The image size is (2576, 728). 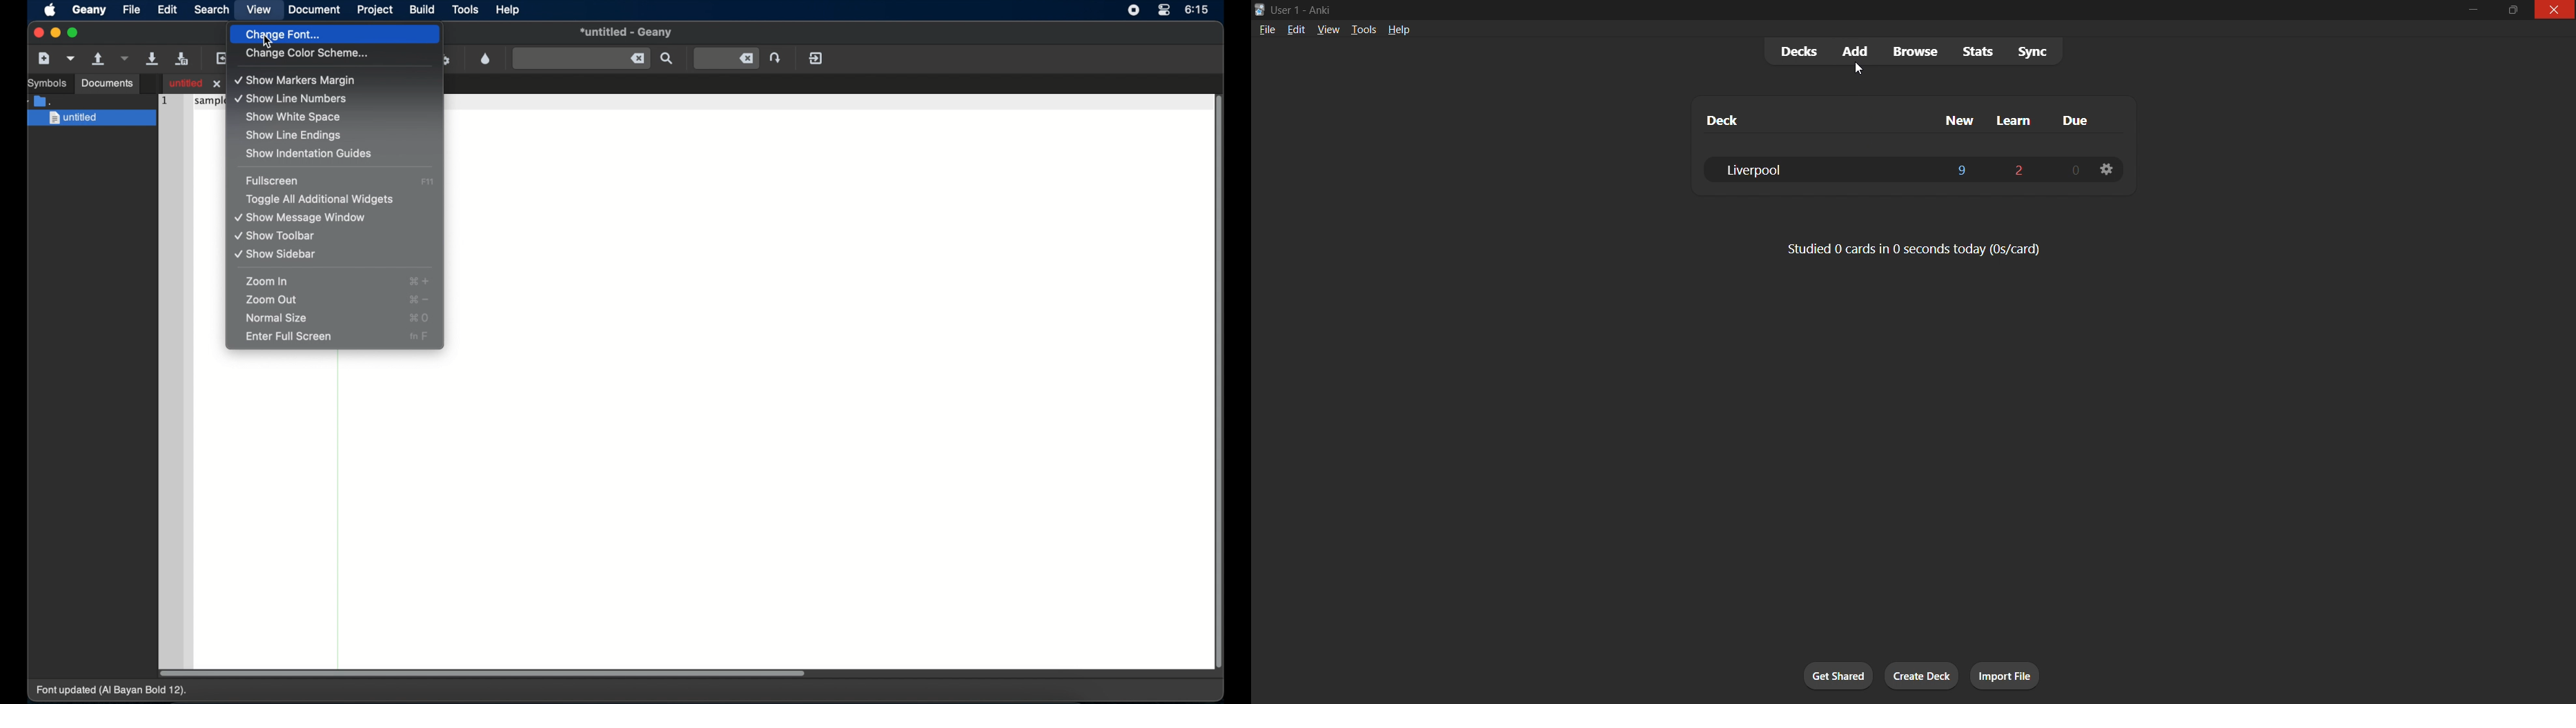 What do you see at coordinates (1756, 168) in the screenshot?
I see `liverpool` at bounding box center [1756, 168].